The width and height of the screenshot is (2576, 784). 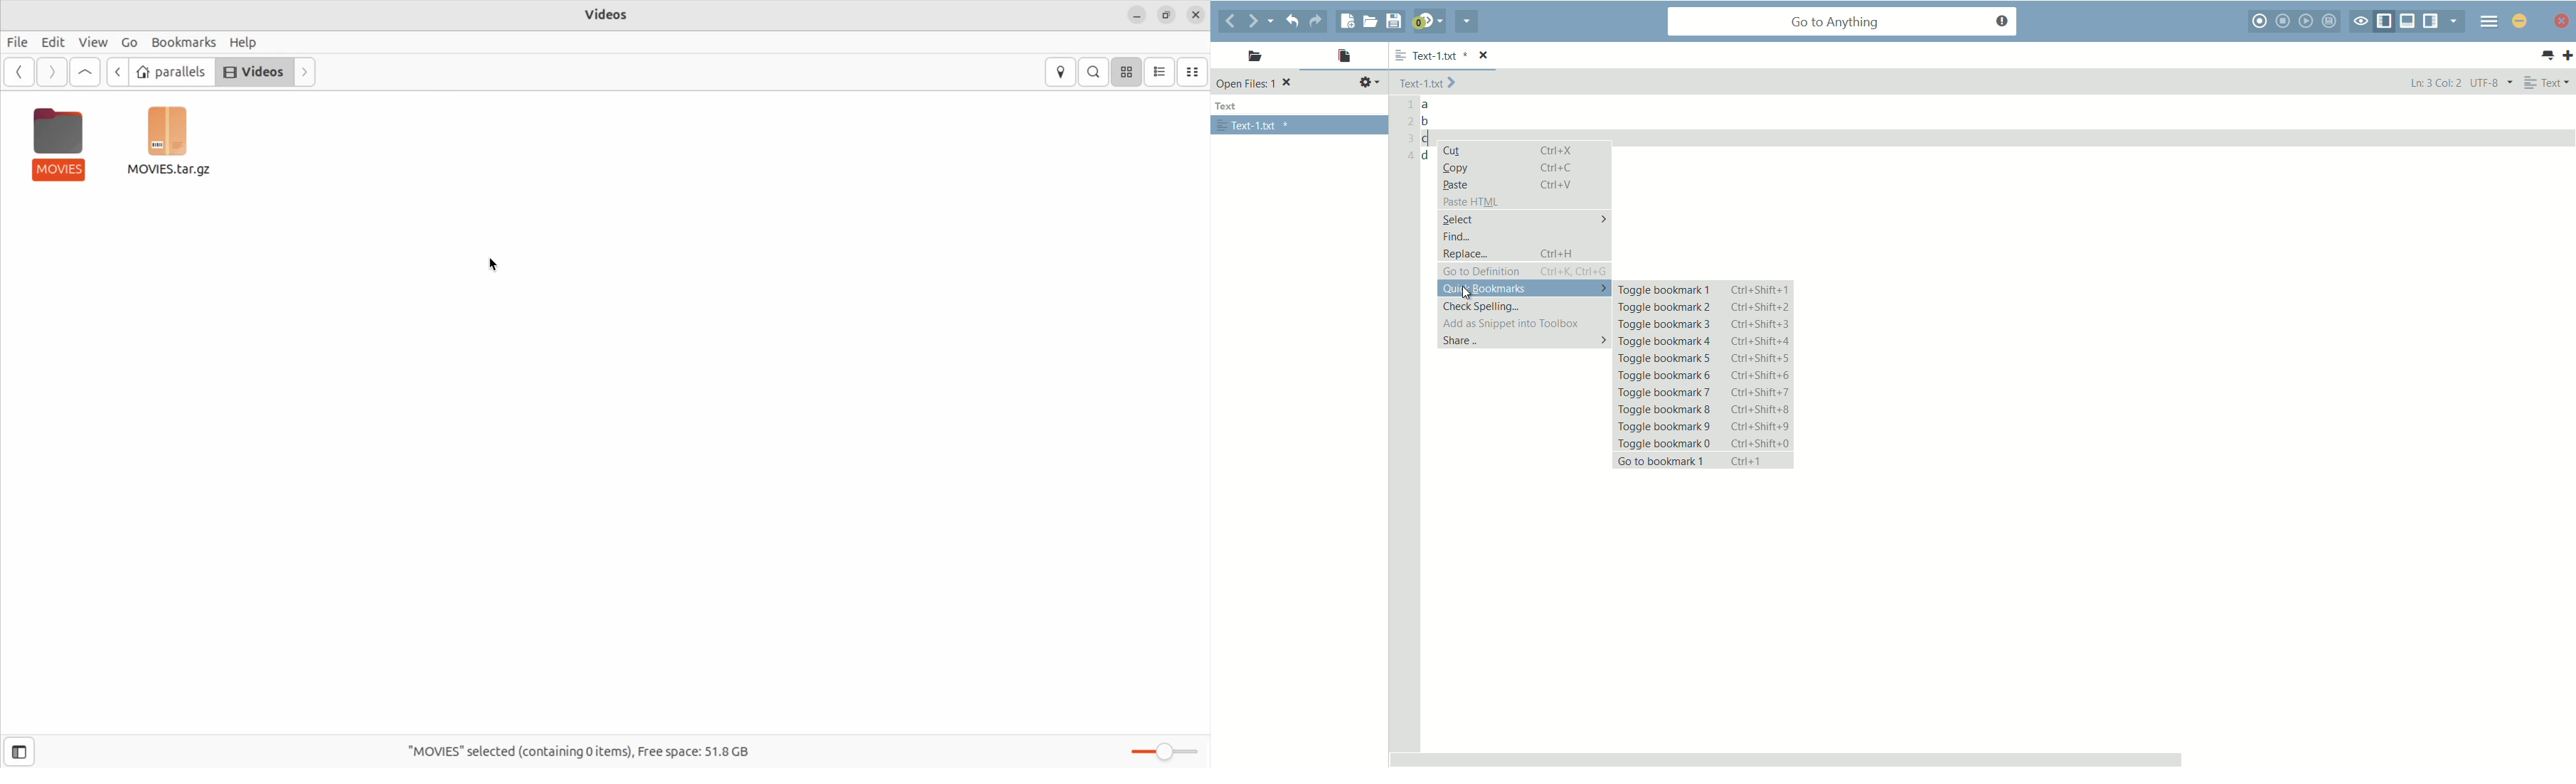 What do you see at coordinates (1705, 444) in the screenshot?
I see `toggle bookmark 0` at bounding box center [1705, 444].